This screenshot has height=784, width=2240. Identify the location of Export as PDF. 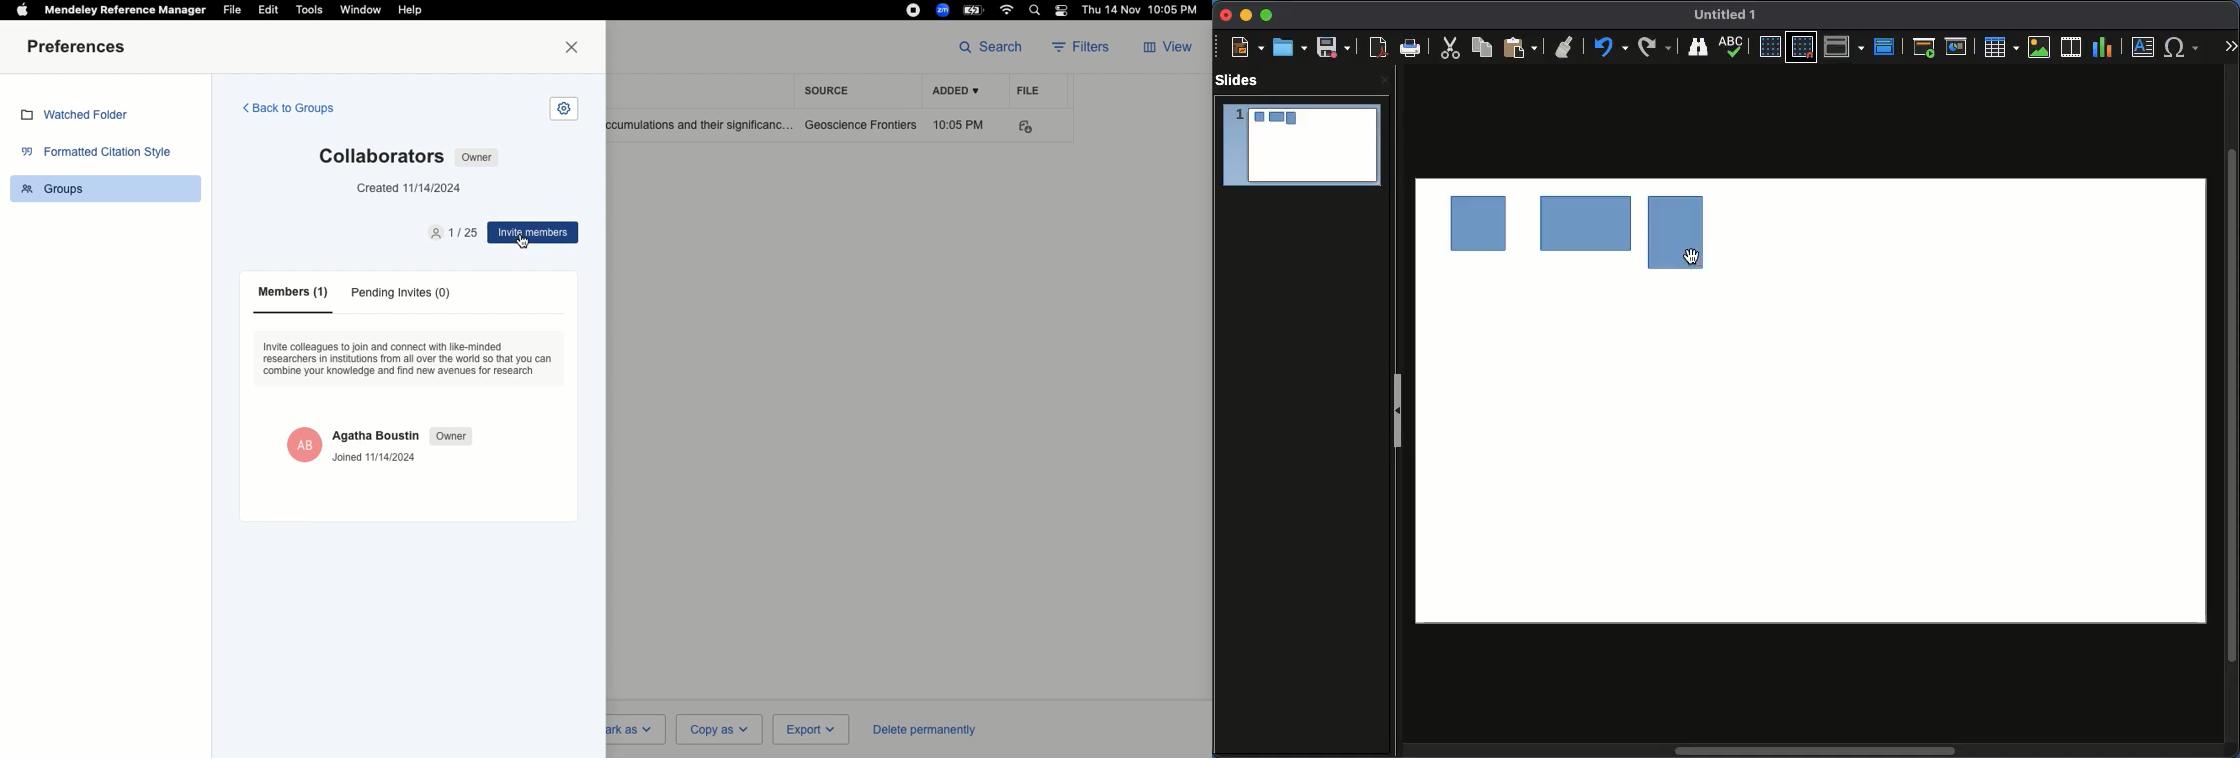
(1375, 48).